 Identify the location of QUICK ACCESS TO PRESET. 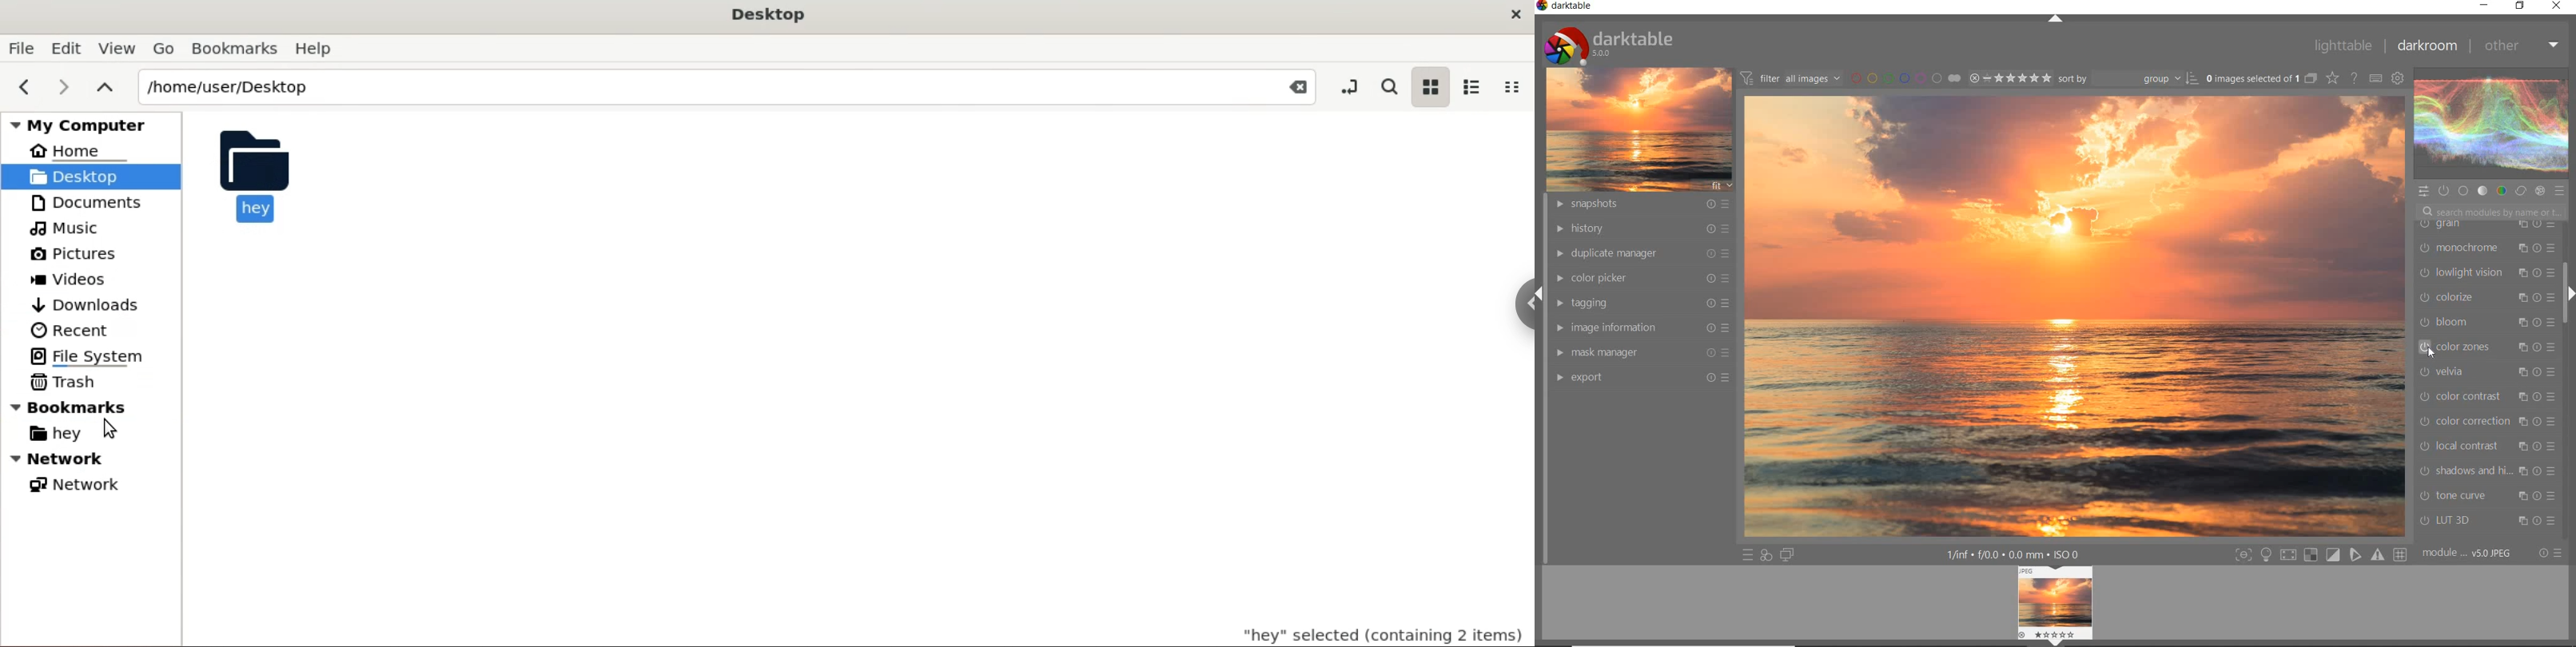
(1746, 555).